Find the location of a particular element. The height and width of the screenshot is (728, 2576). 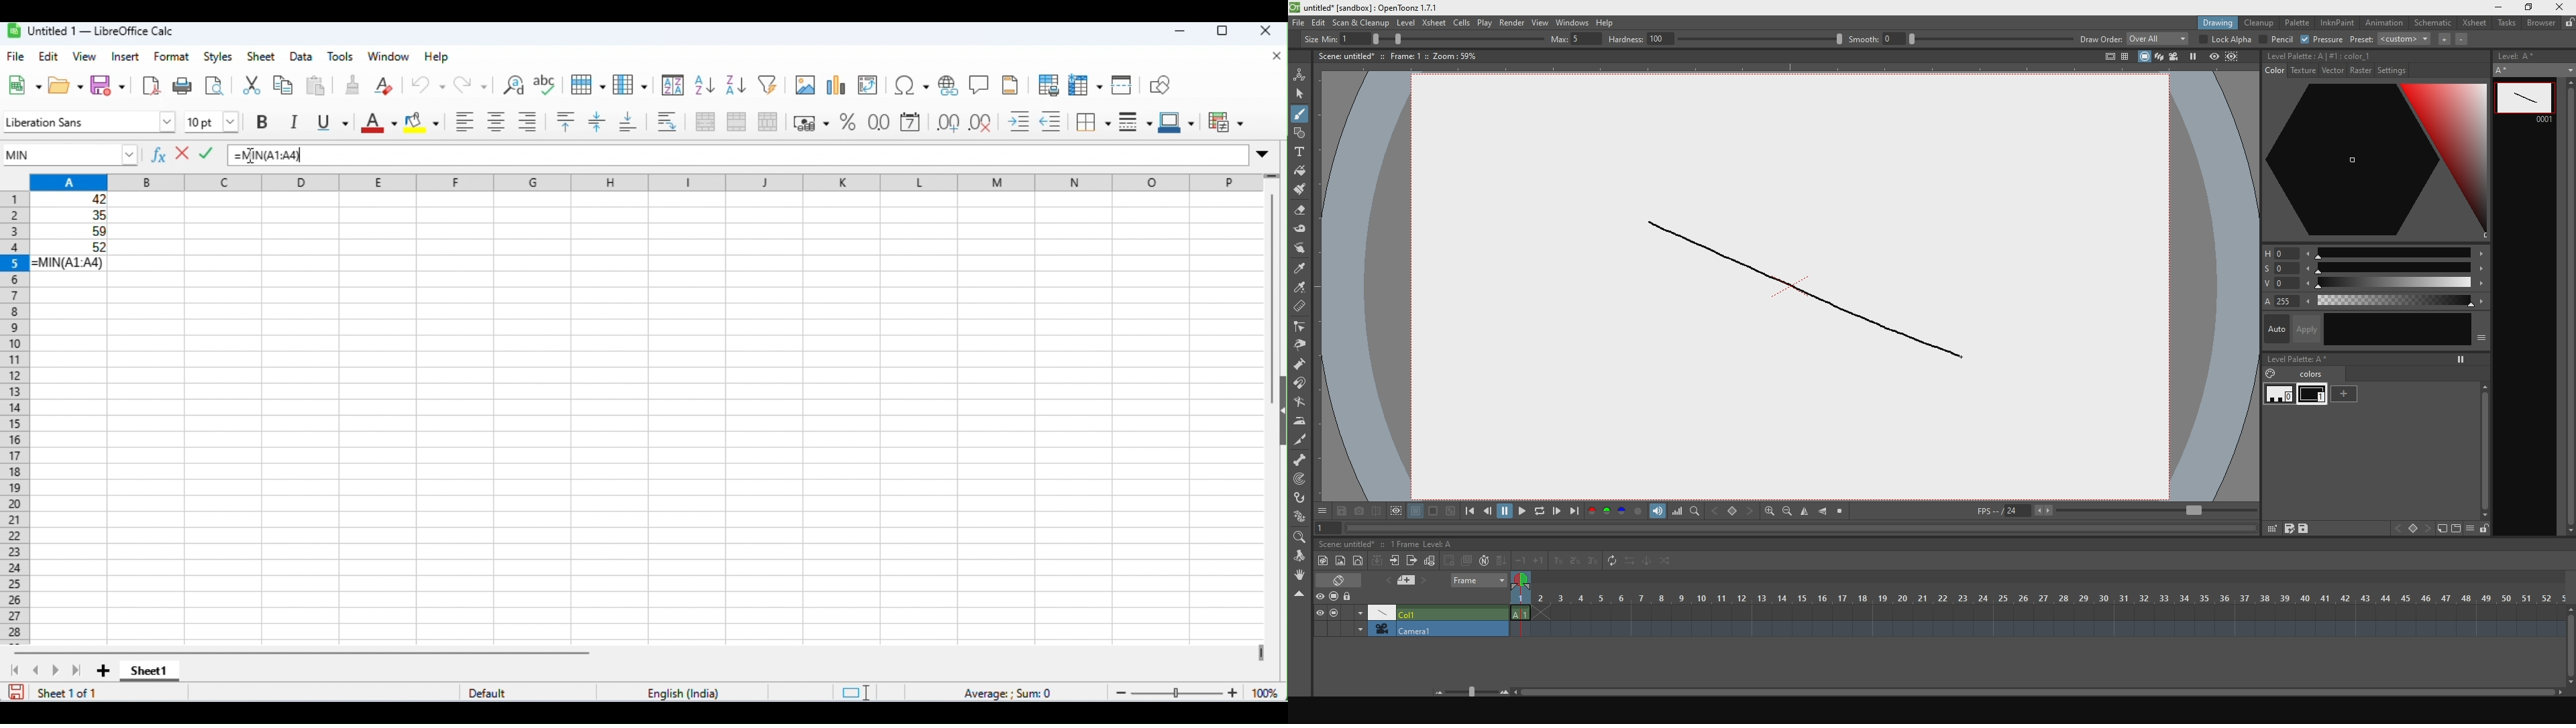

sort descending is located at coordinates (734, 84).